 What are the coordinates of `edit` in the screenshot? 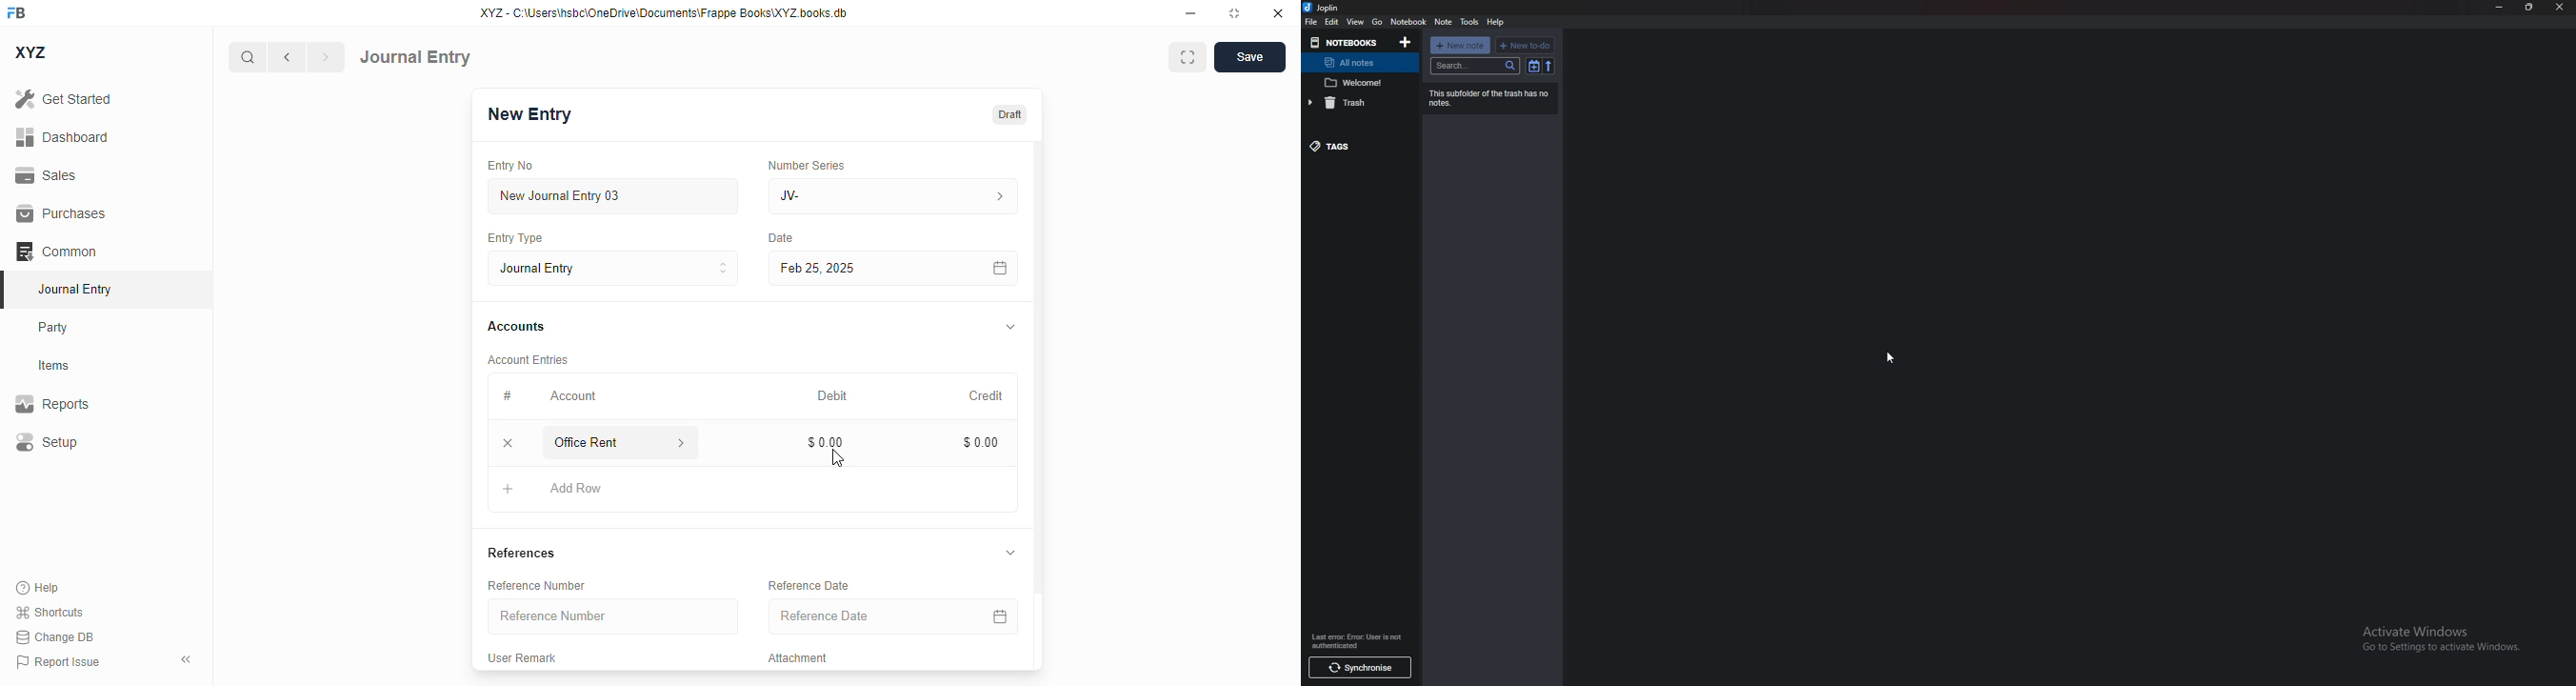 It's located at (1333, 21).